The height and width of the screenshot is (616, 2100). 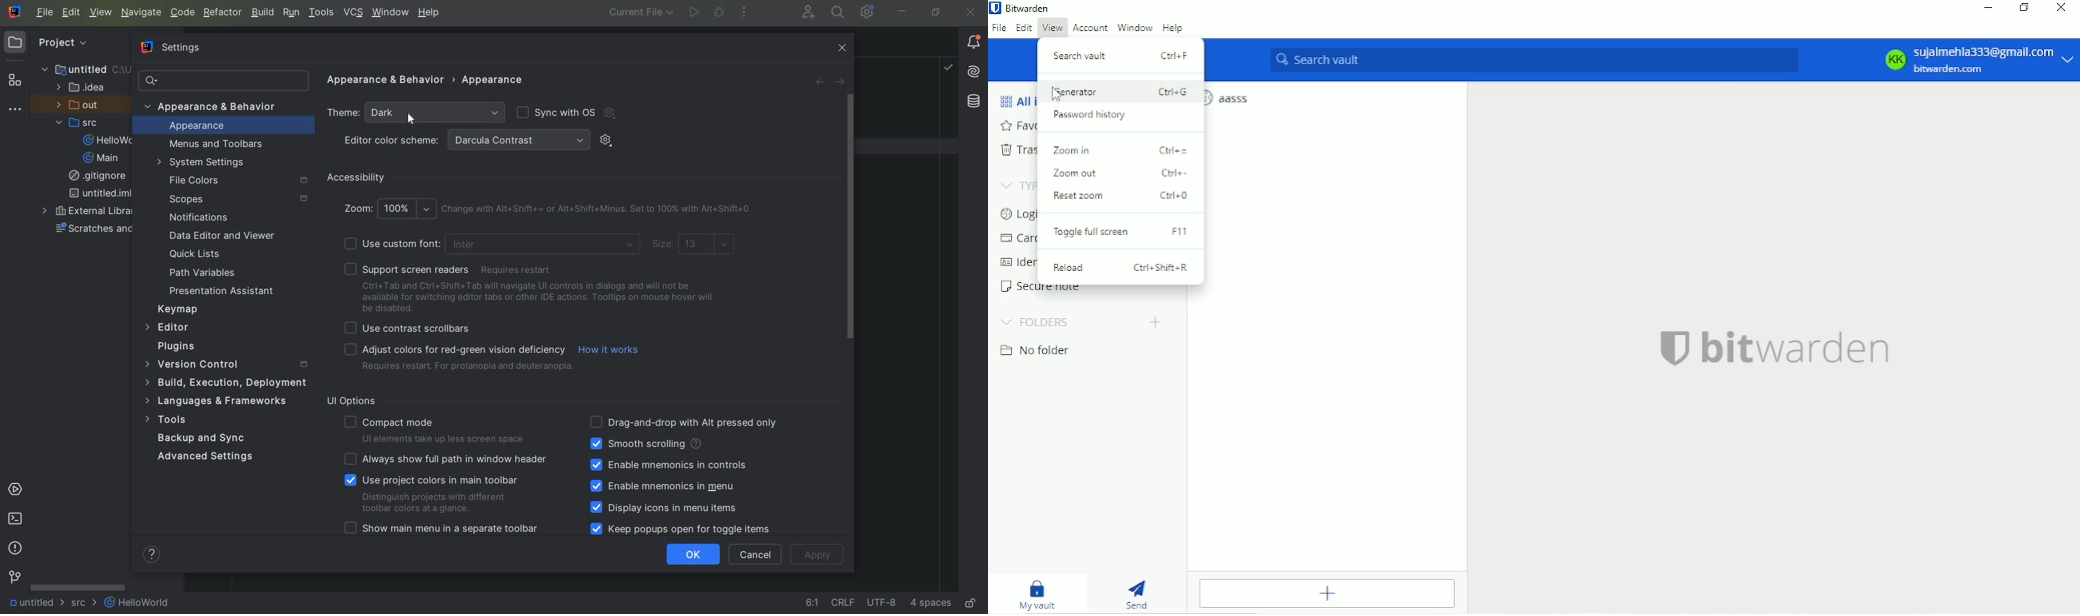 I want to click on Account, so click(x=1089, y=28).